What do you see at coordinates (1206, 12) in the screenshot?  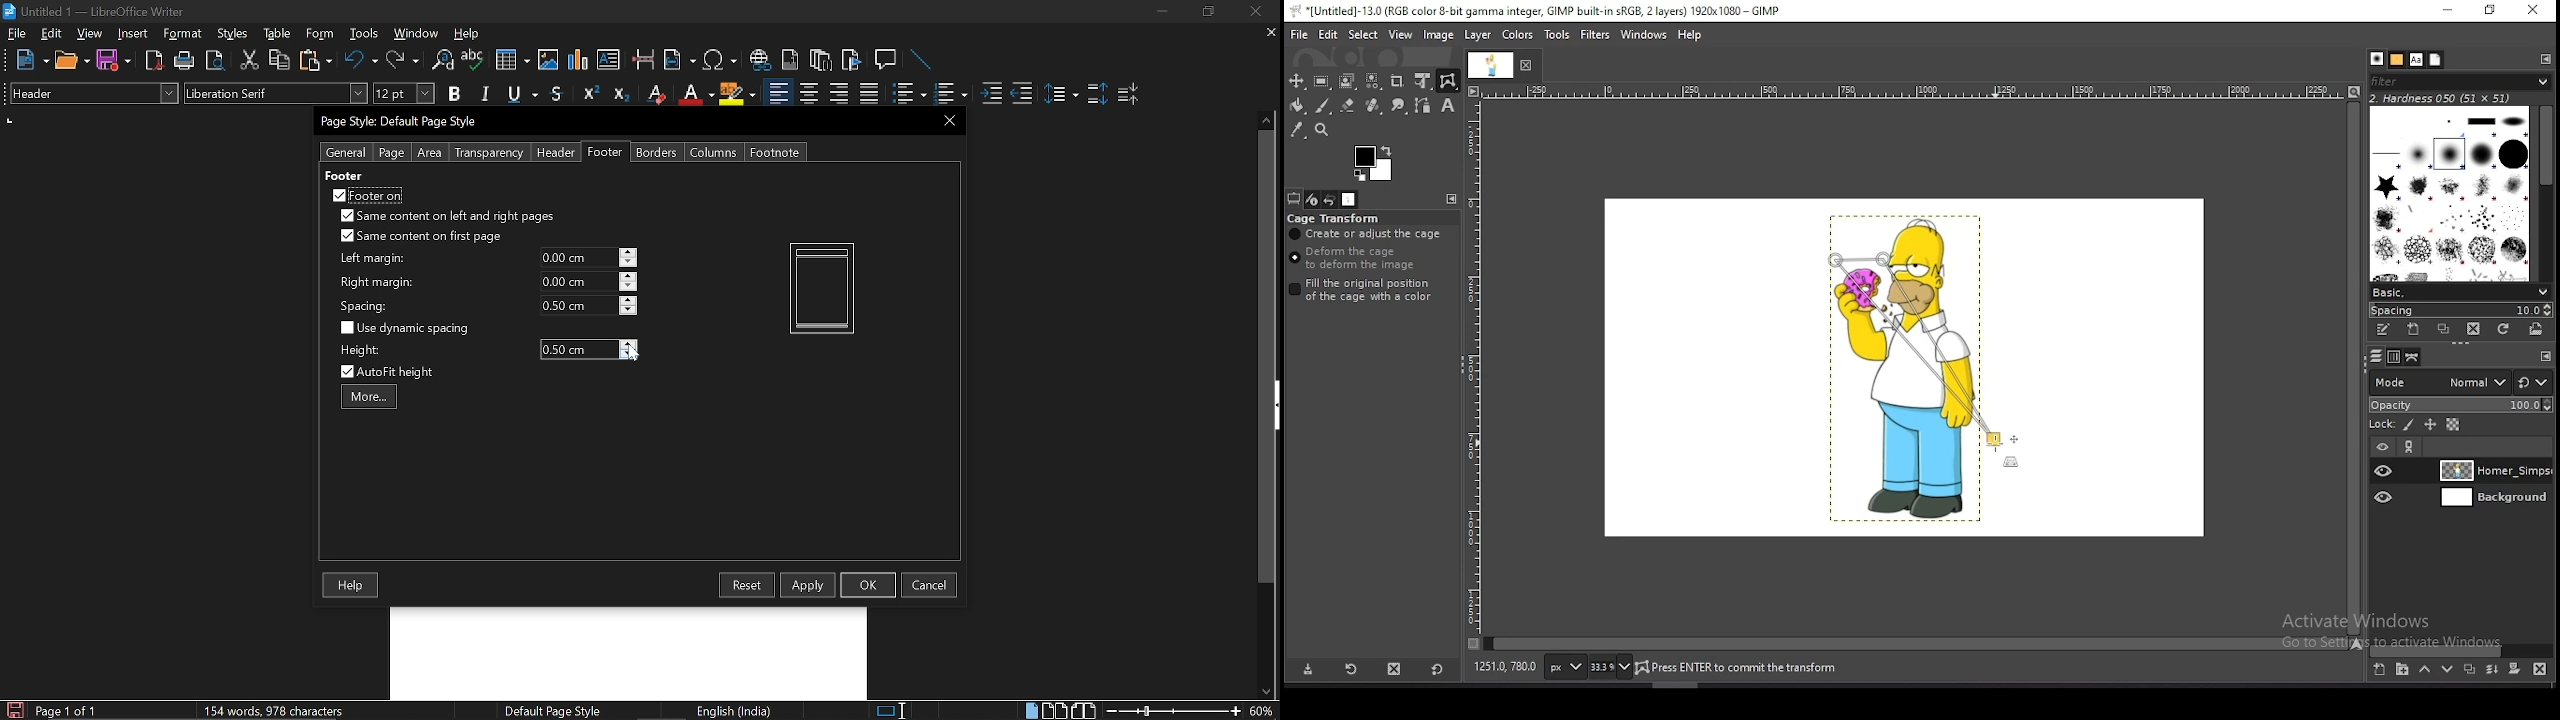 I see `Restore down` at bounding box center [1206, 12].